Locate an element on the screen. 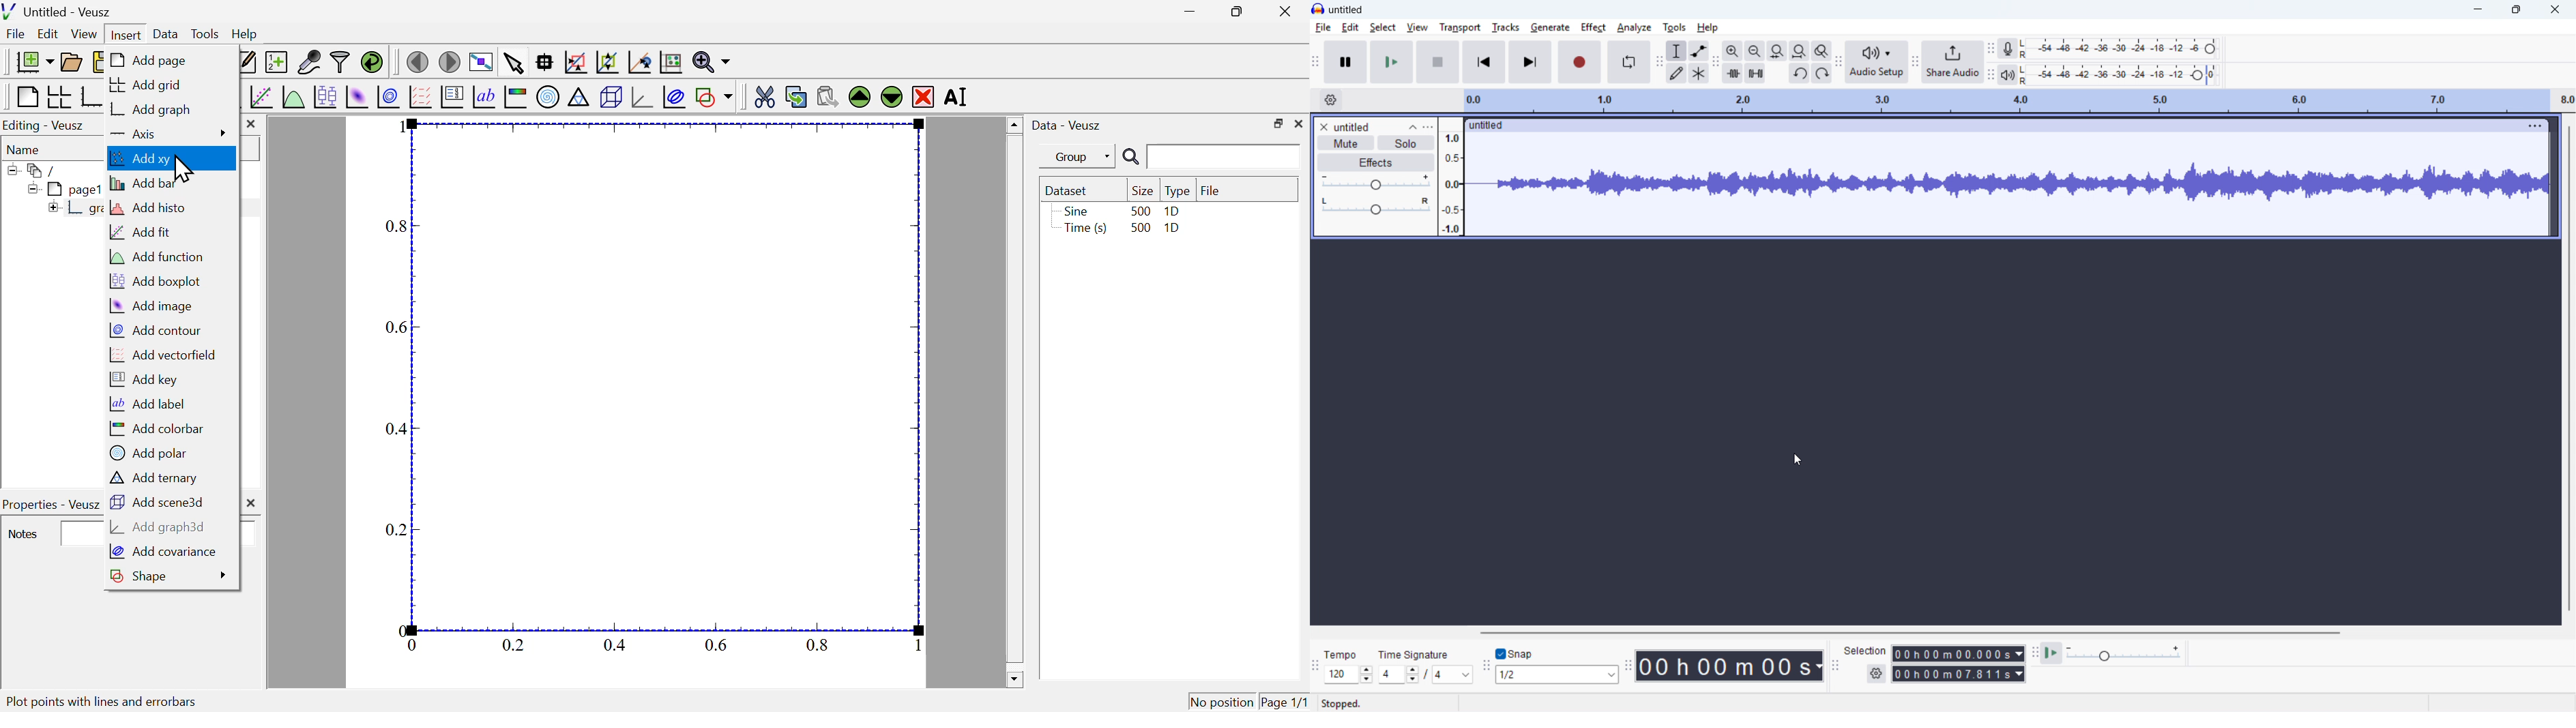 This screenshot has width=2576, height=728. stopped. is located at coordinates (1341, 704).